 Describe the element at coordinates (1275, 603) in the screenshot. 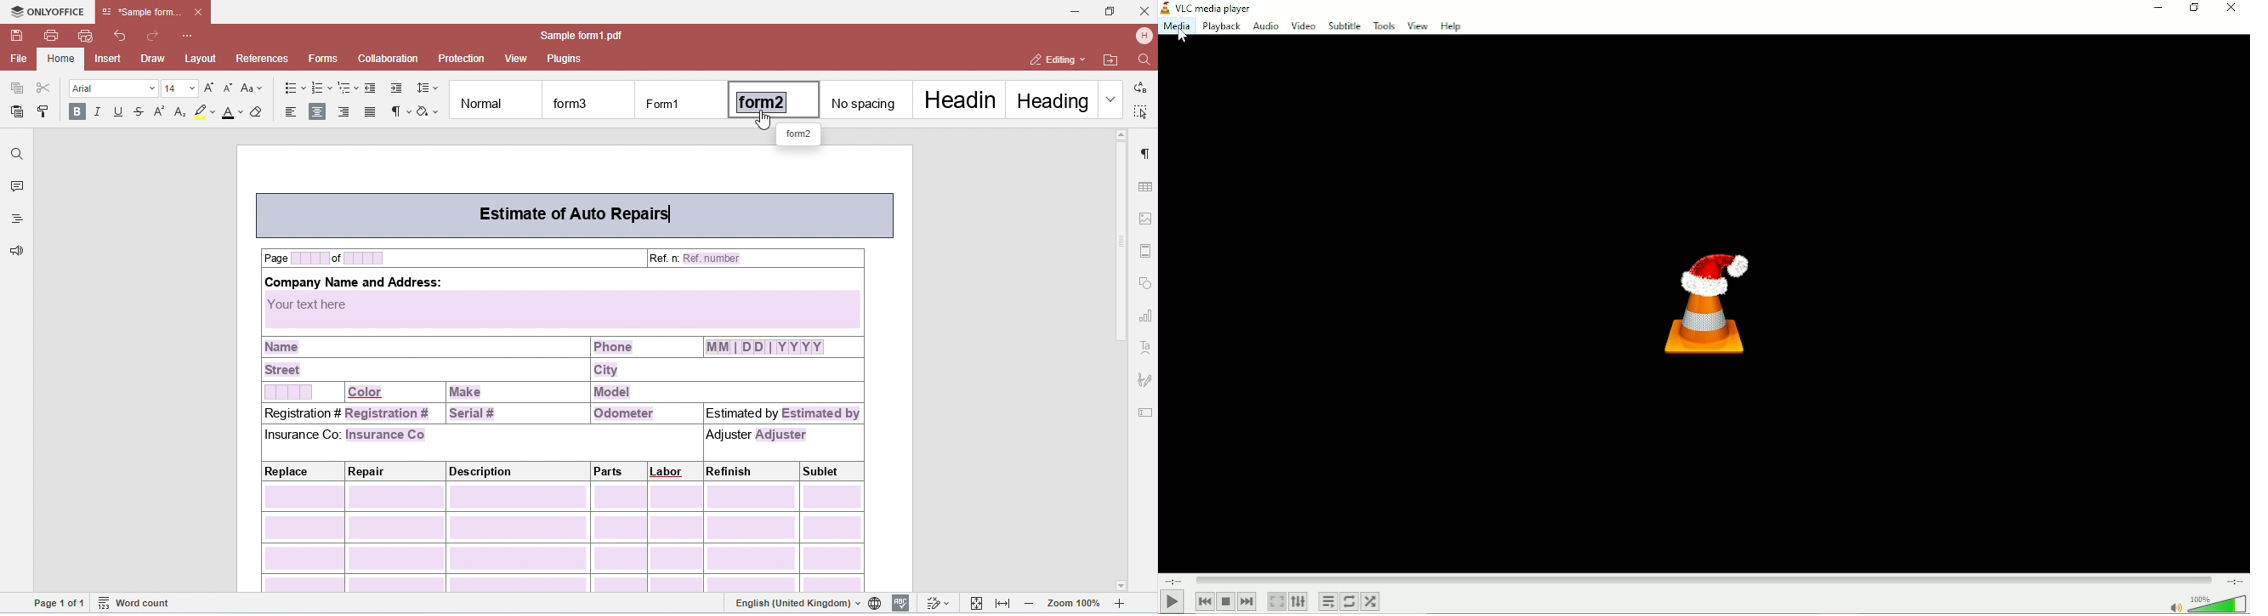

I see `Toggle the video in fullscreen` at that location.